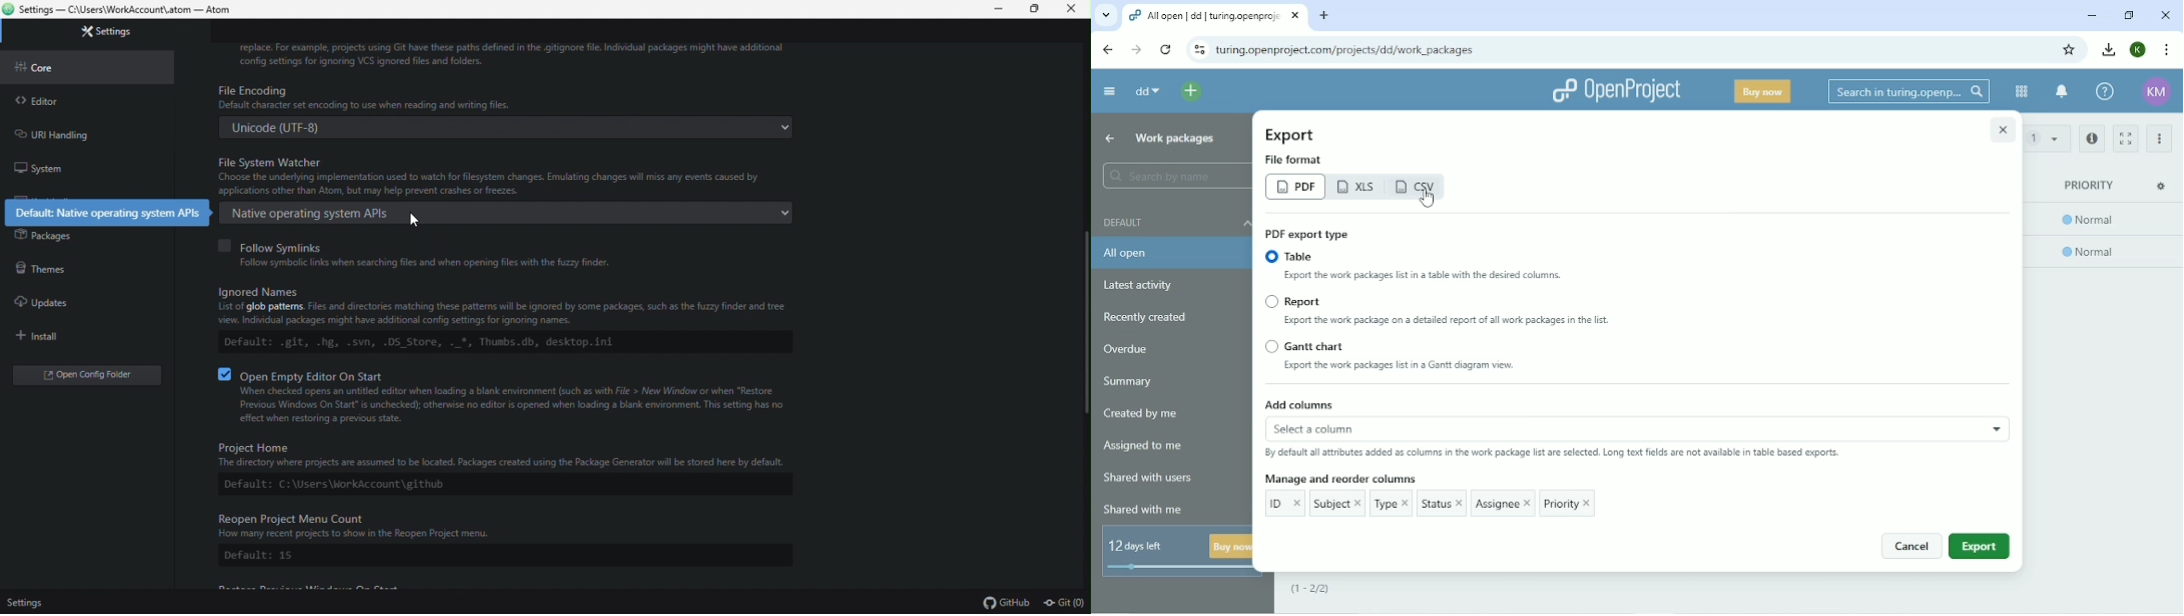  I want to click on file name and file path , so click(122, 9).